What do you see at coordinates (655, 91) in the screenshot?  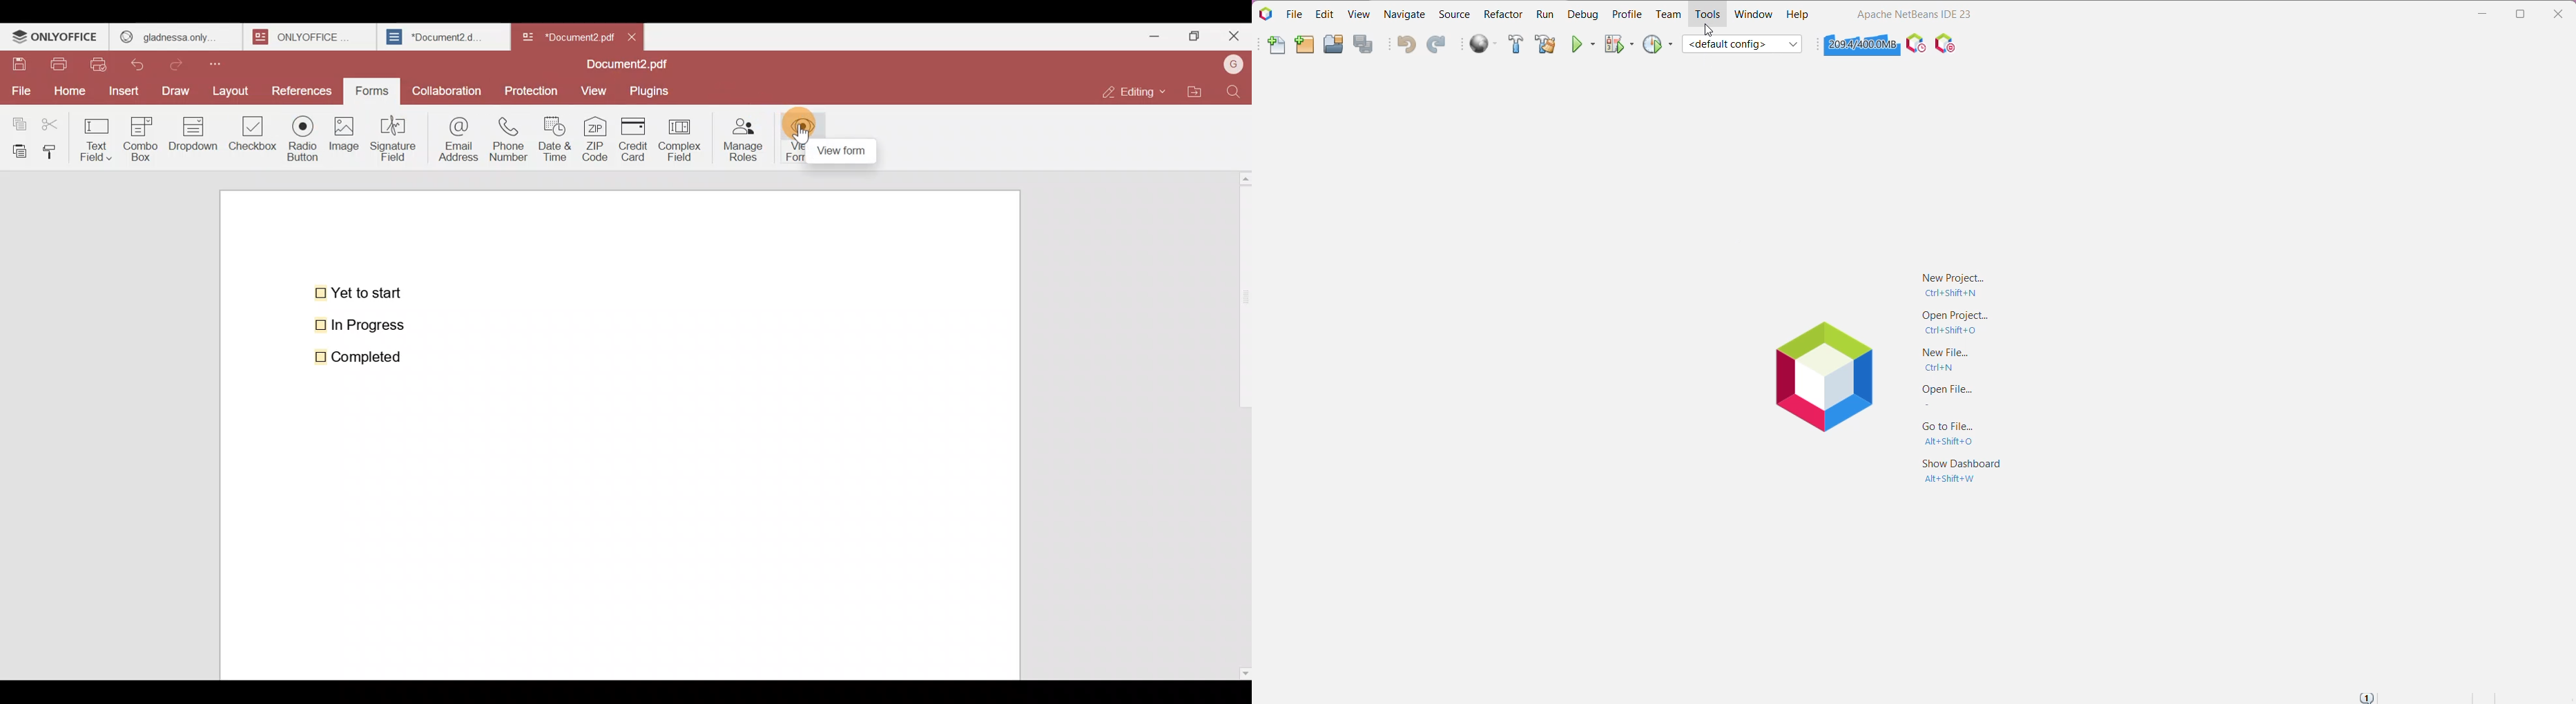 I see `Plugins` at bounding box center [655, 91].